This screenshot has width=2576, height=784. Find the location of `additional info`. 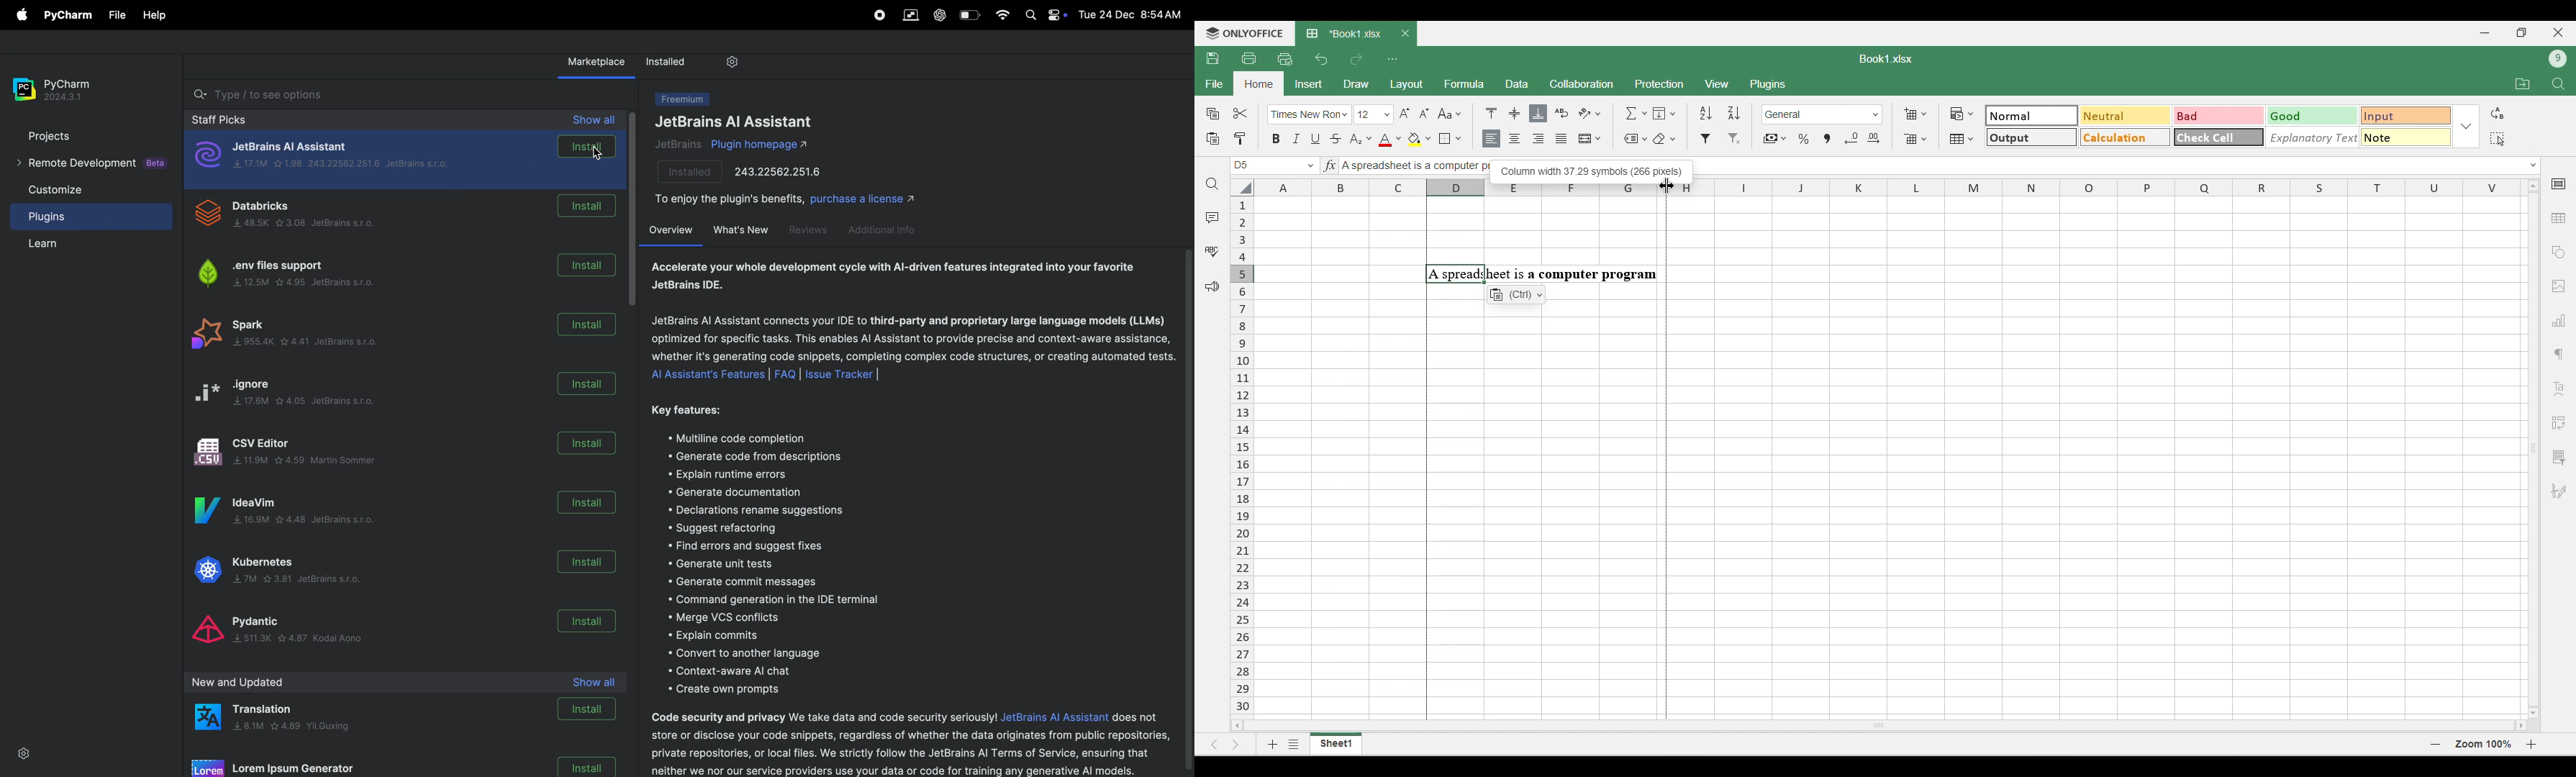

additional info is located at coordinates (888, 228).